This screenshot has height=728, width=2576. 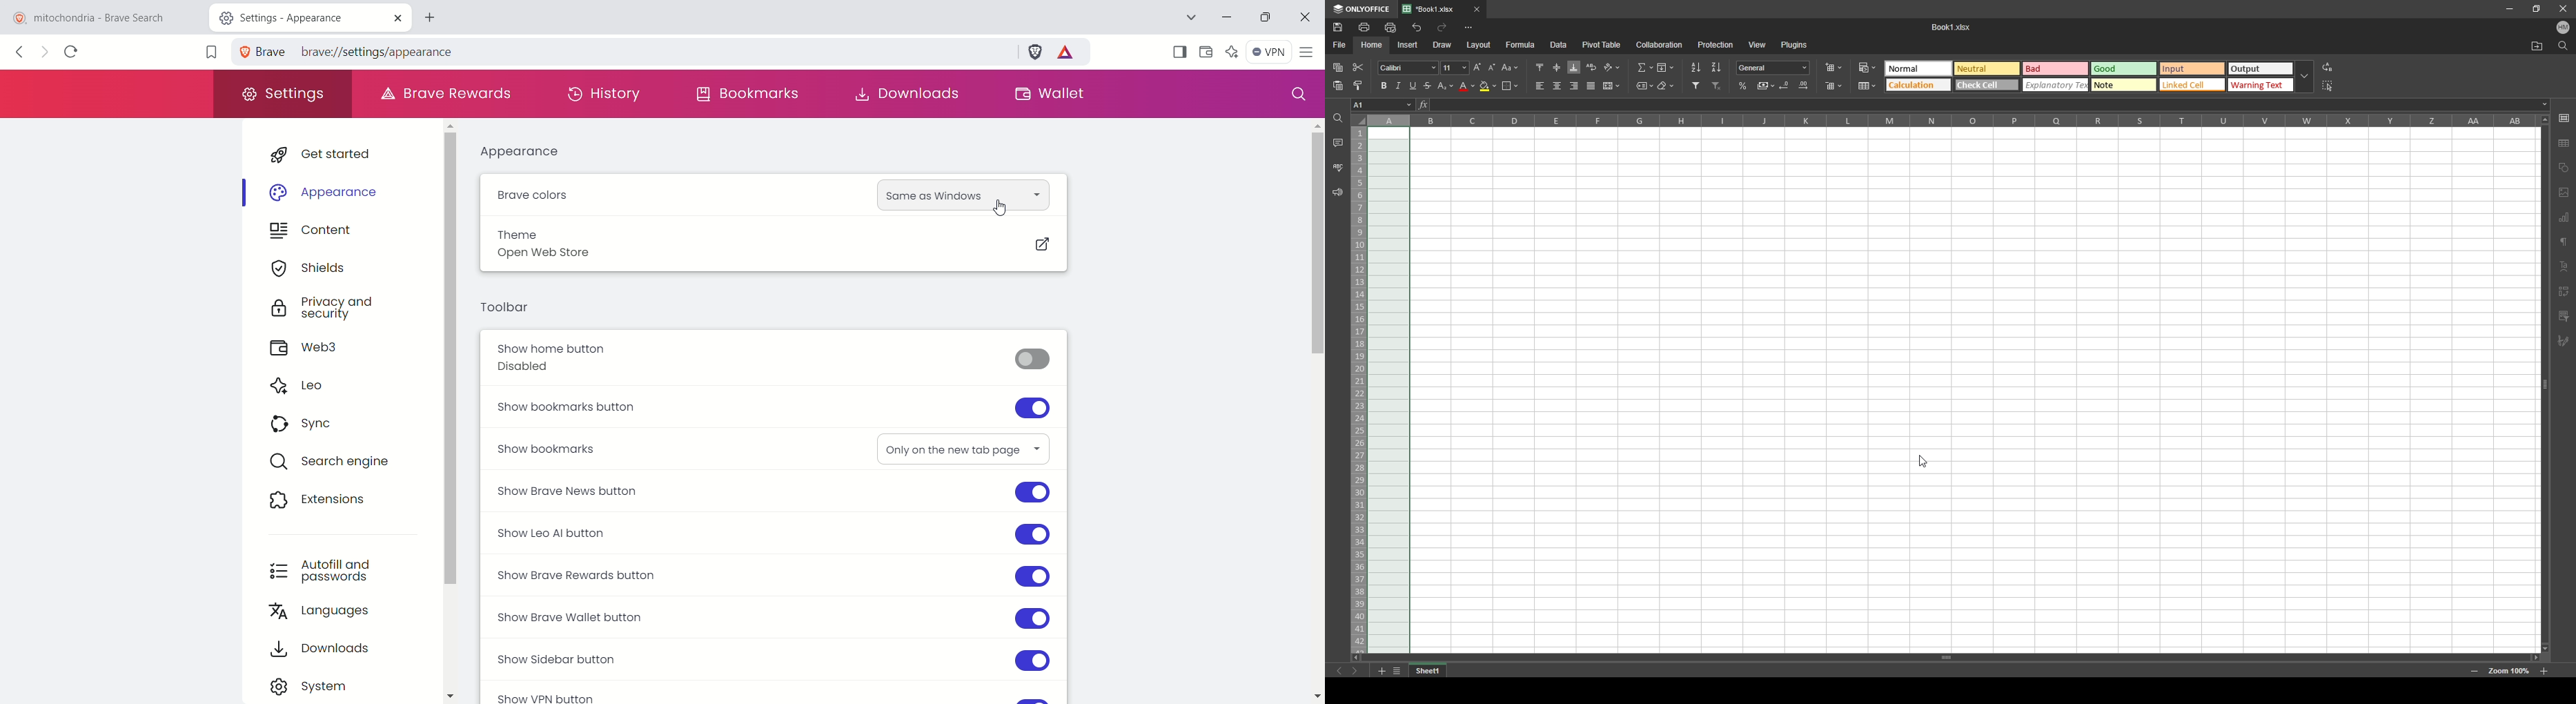 I want to click on theme selection, so click(x=2087, y=77).